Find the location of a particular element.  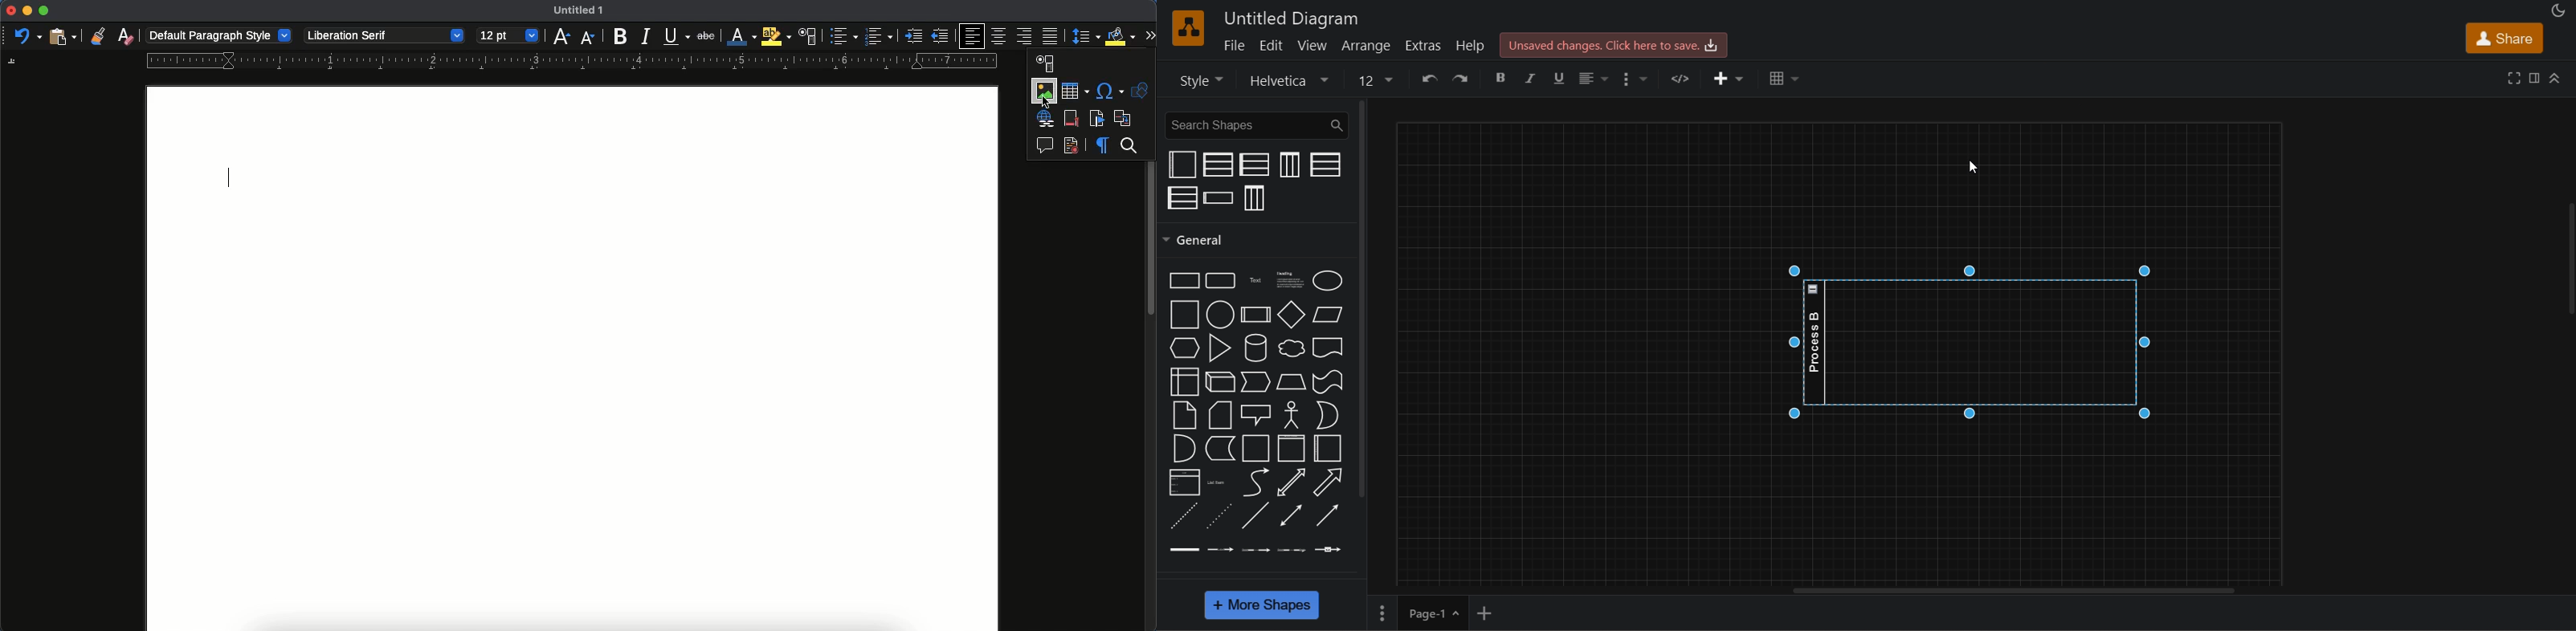

right aligned is located at coordinates (1023, 37).